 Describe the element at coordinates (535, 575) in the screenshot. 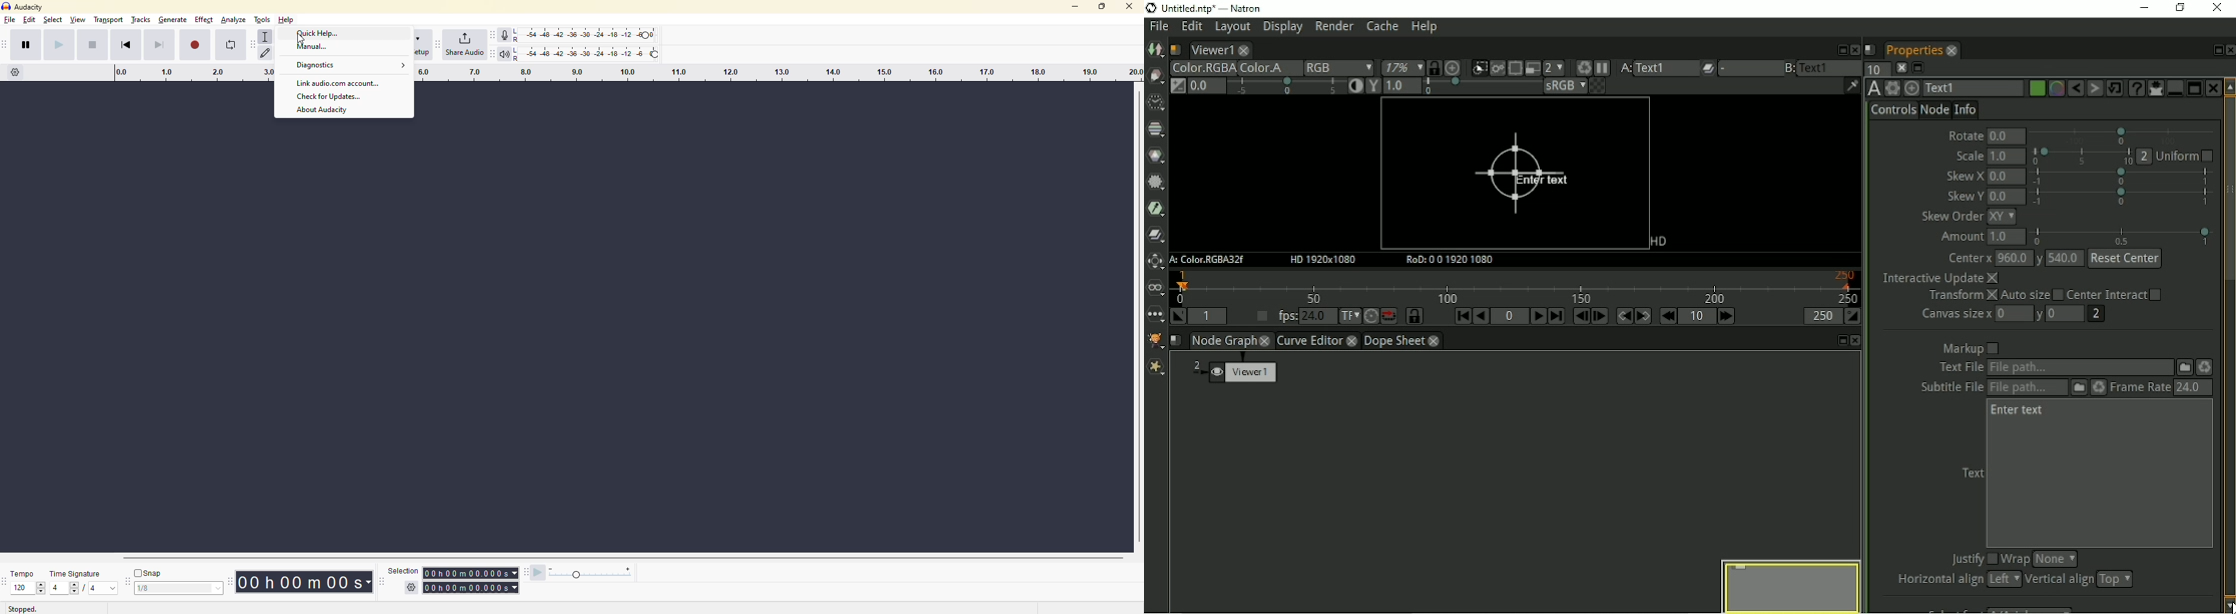

I see `play at speed` at that location.